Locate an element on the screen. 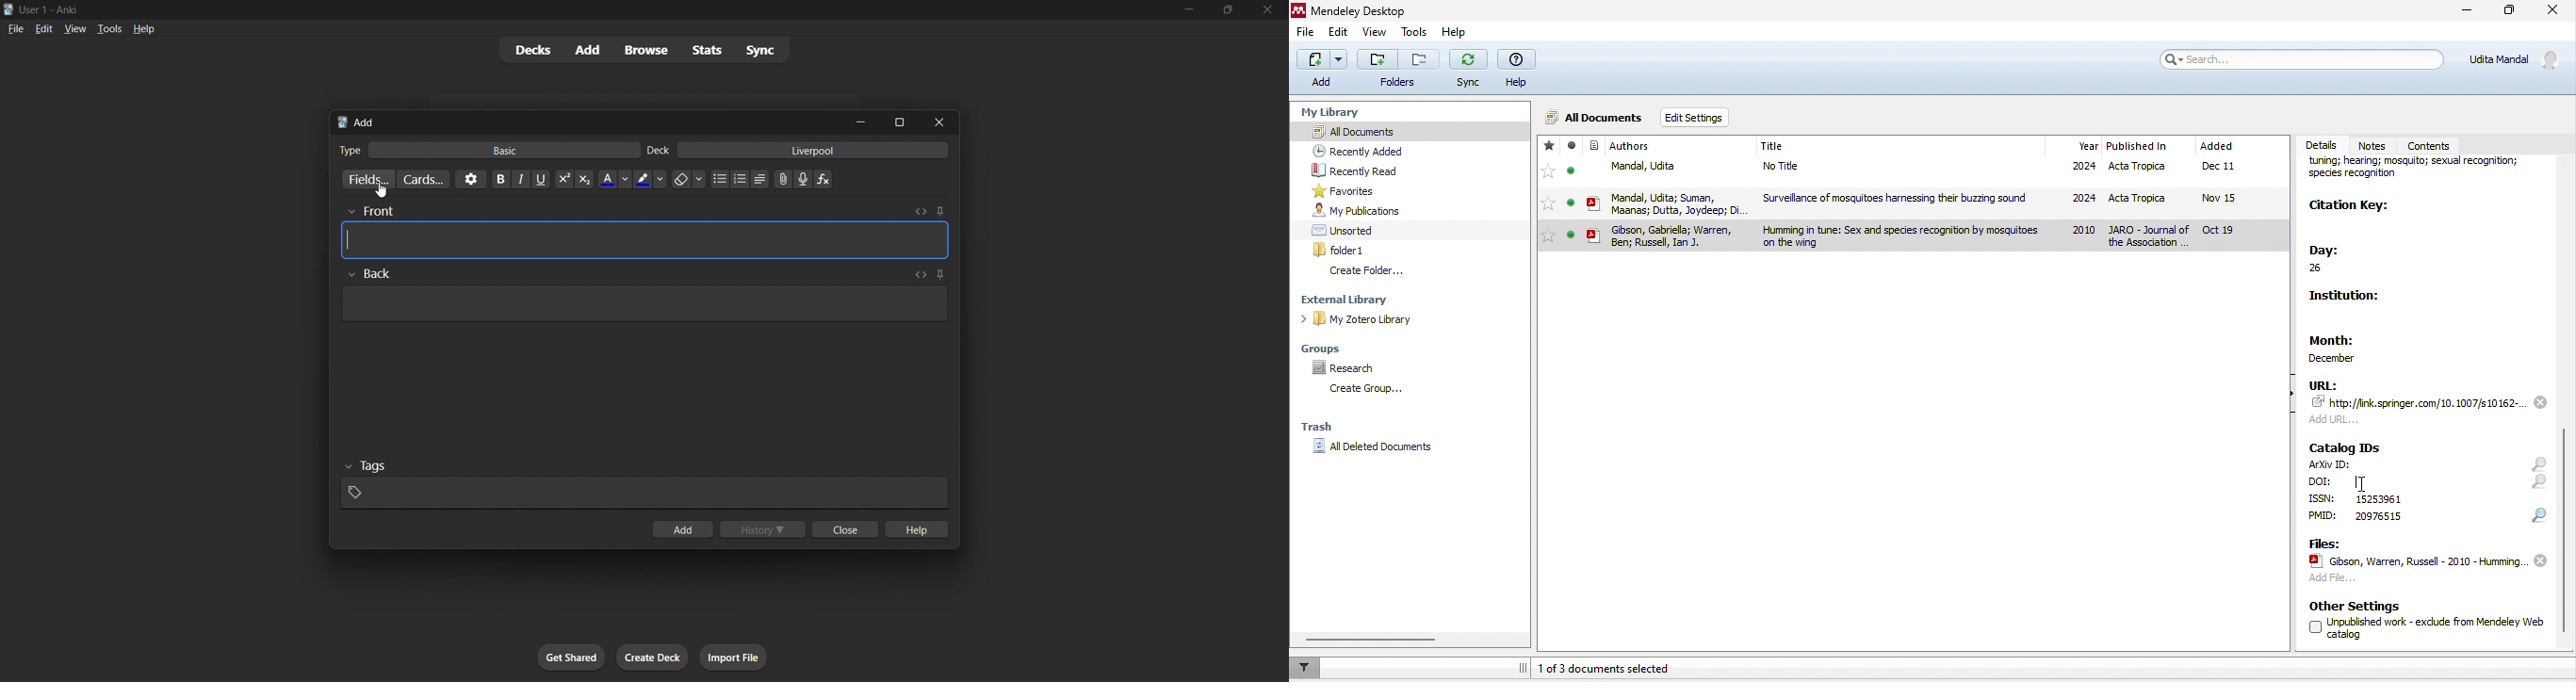 Image resolution: width=2576 pixels, height=700 pixels. cursor is located at coordinates (2363, 485).